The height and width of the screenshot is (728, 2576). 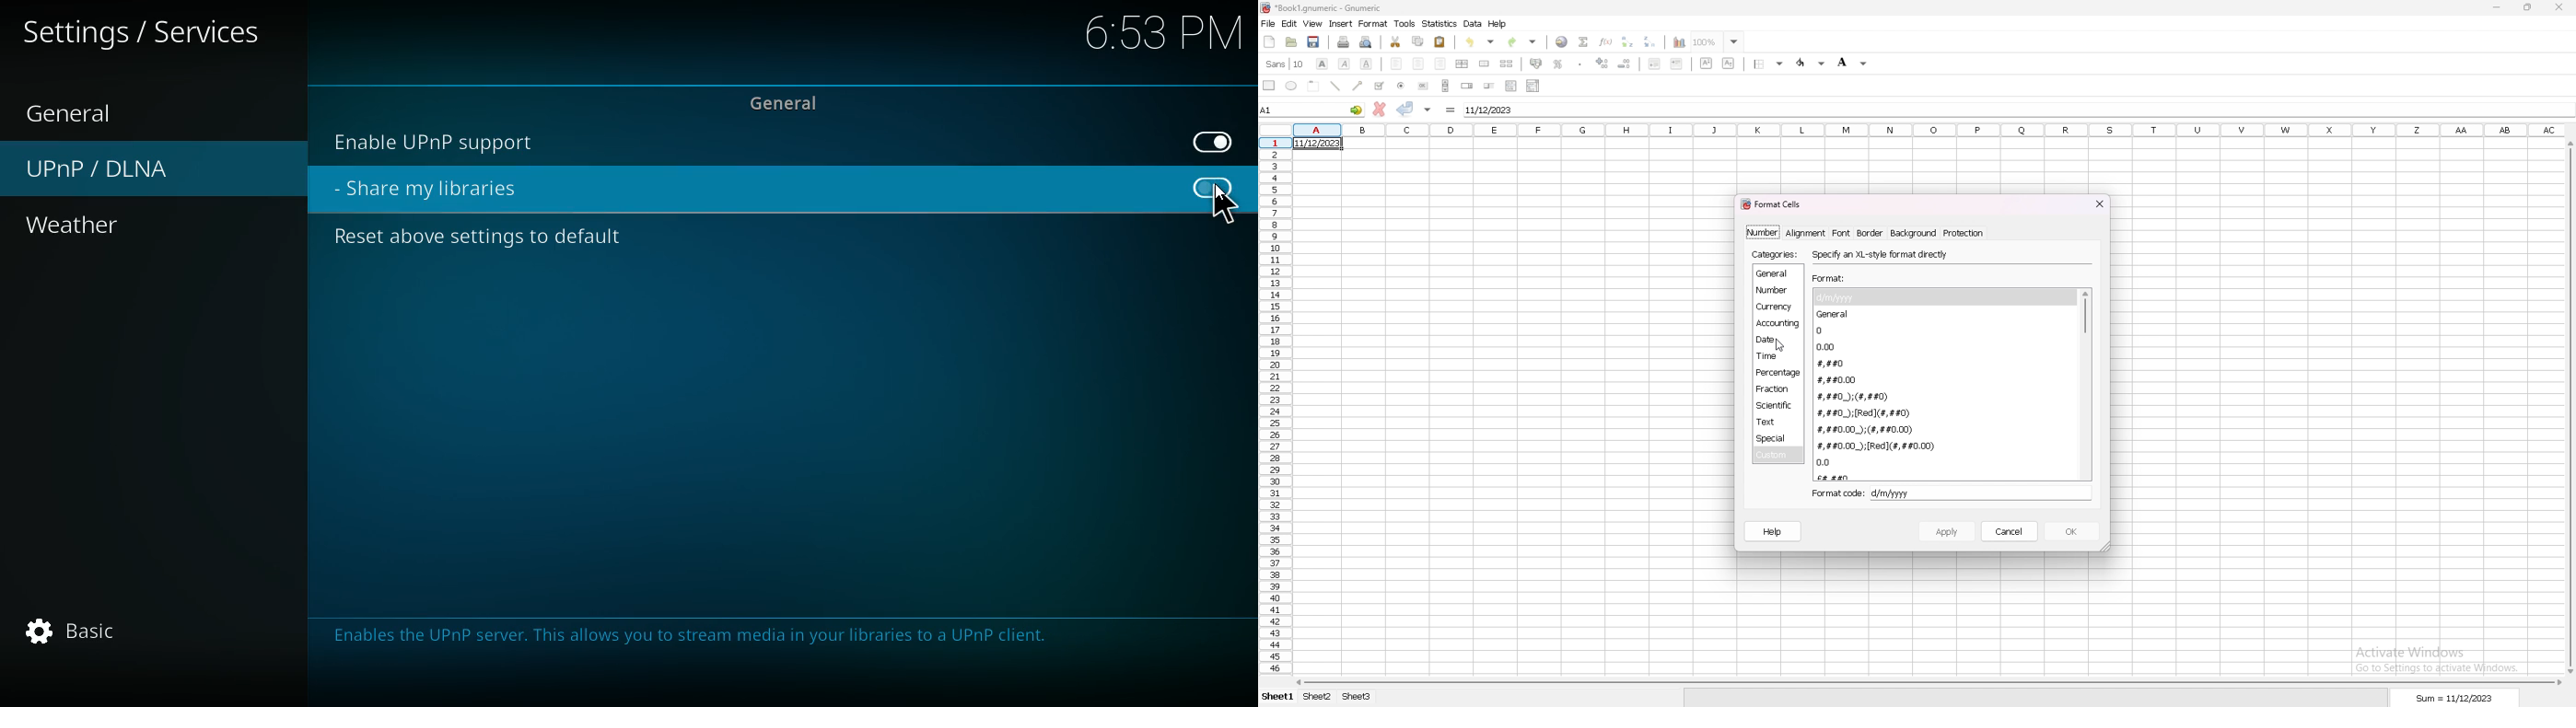 I want to click on percentage, so click(x=1558, y=64).